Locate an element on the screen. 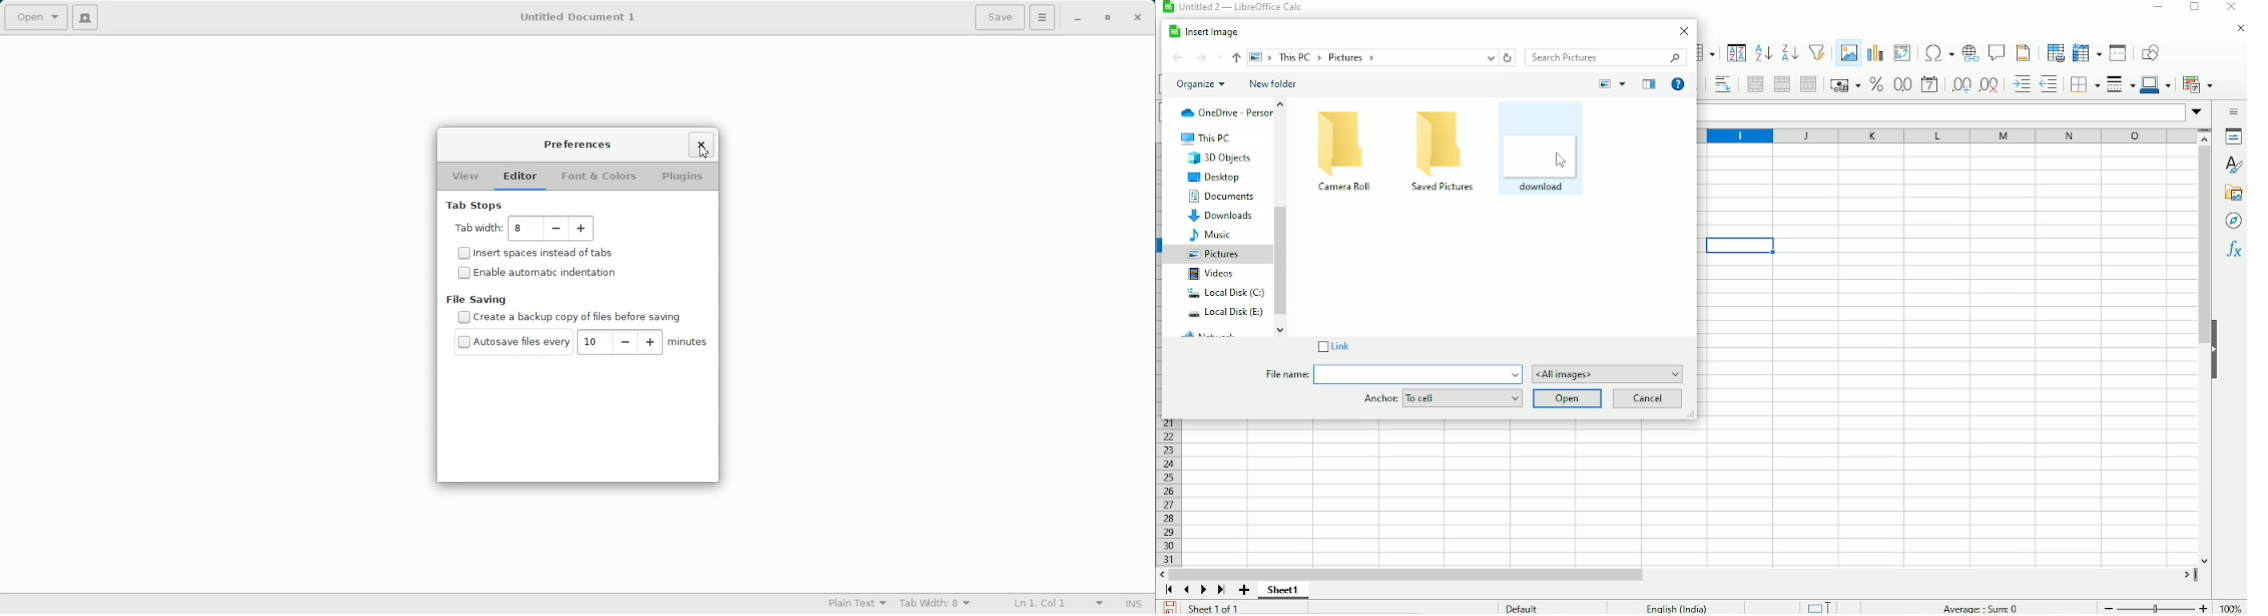 The height and width of the screenshot is (616, 2268). Vertical scrollbar is located at coordinates (1282, 261).